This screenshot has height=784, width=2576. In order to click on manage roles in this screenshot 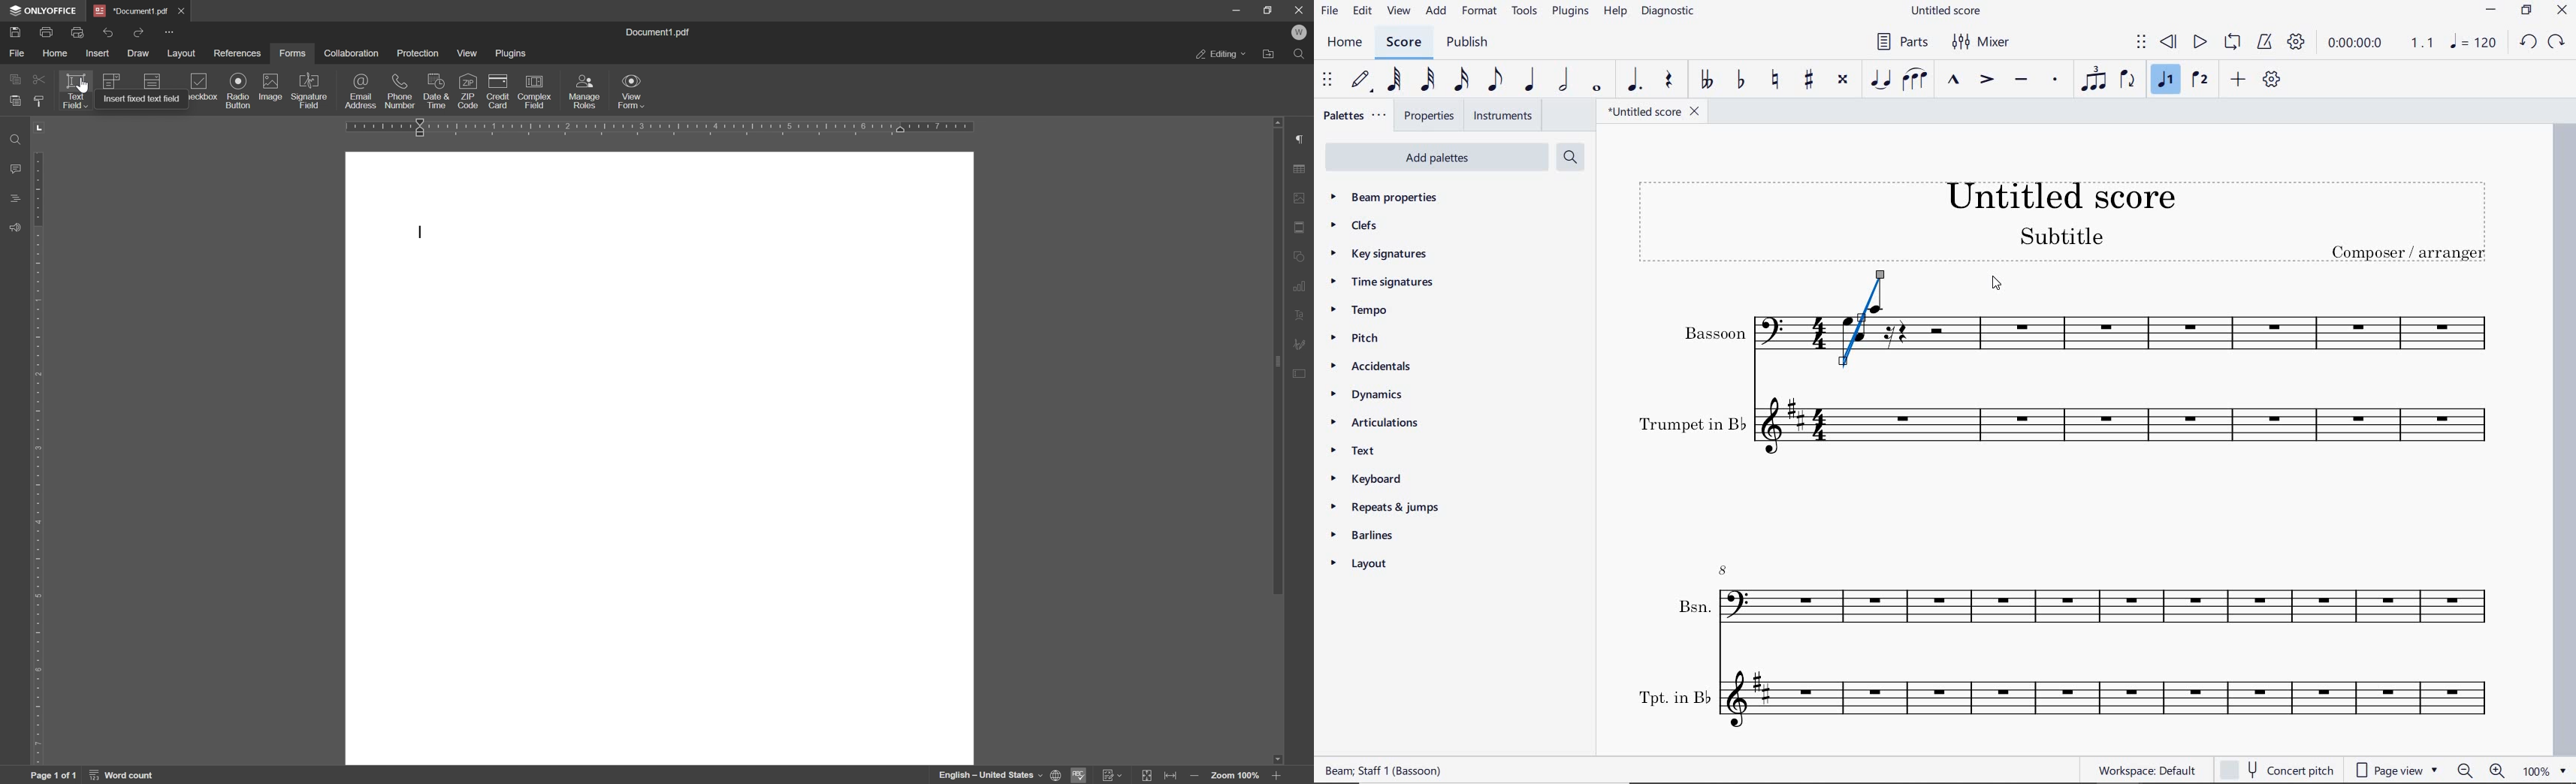, I will do `click(586, 91)`.